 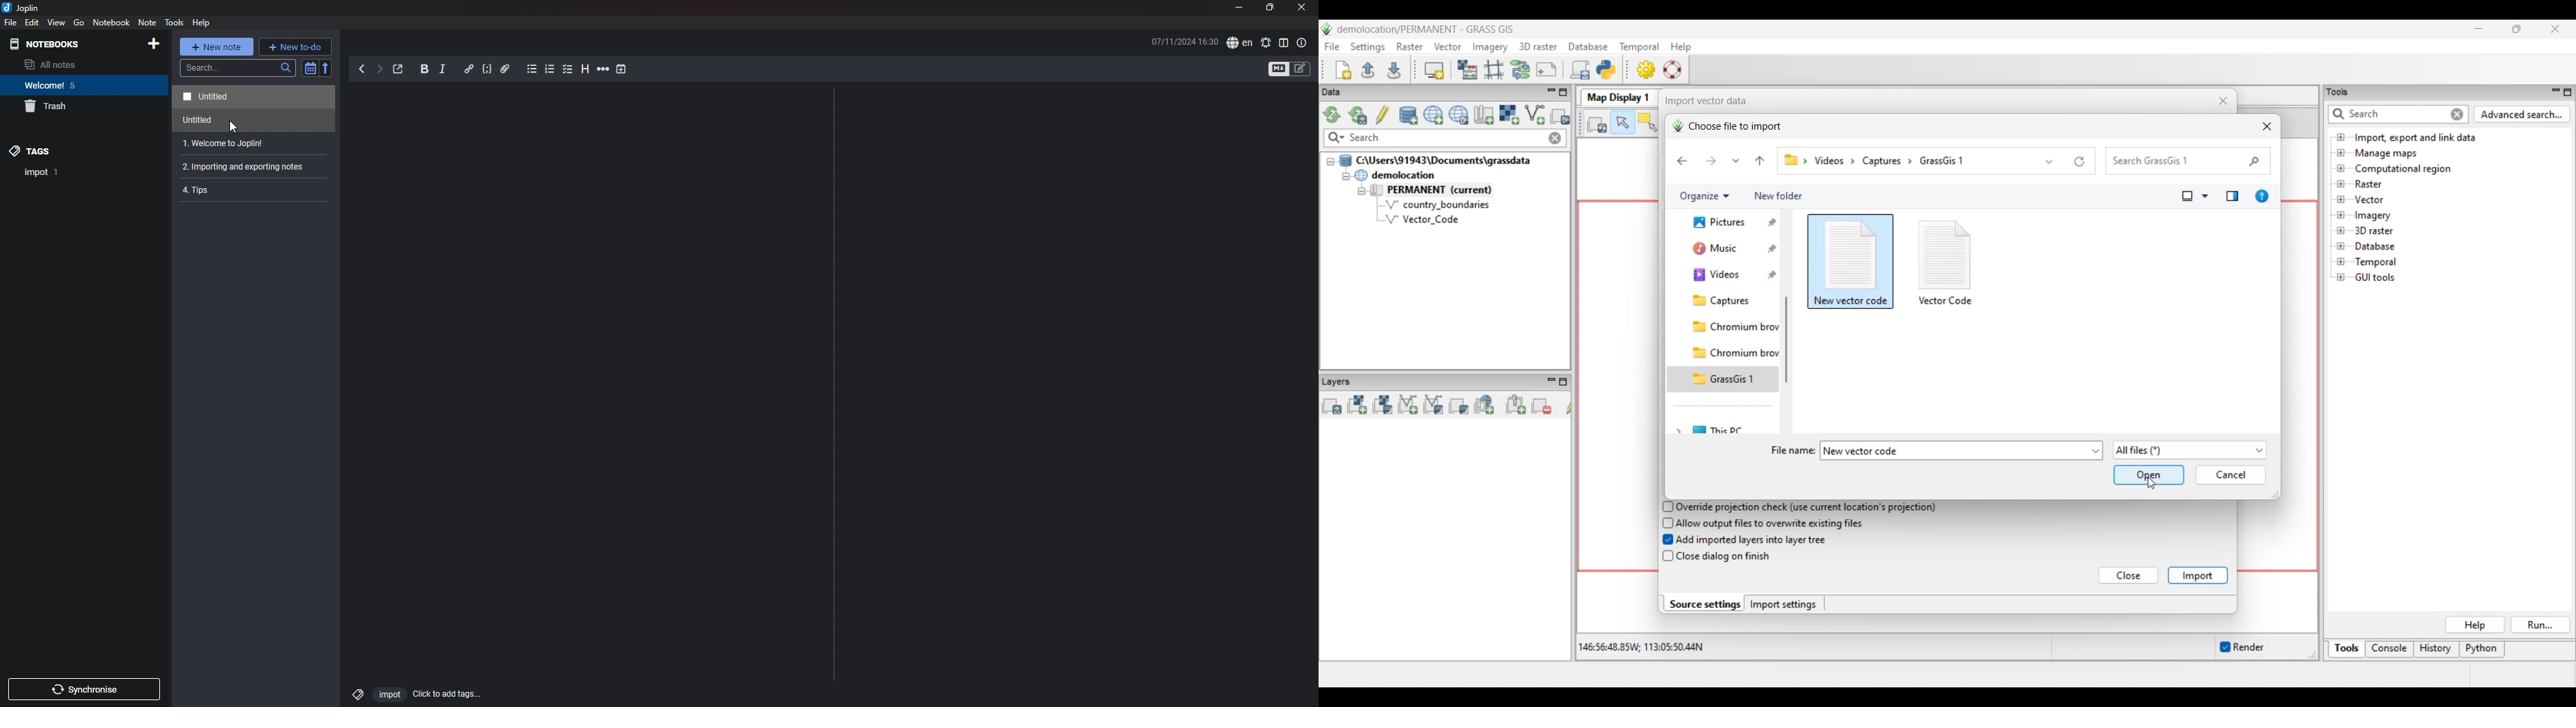 I want to click on hyperlink, so click(x=468, y=68).